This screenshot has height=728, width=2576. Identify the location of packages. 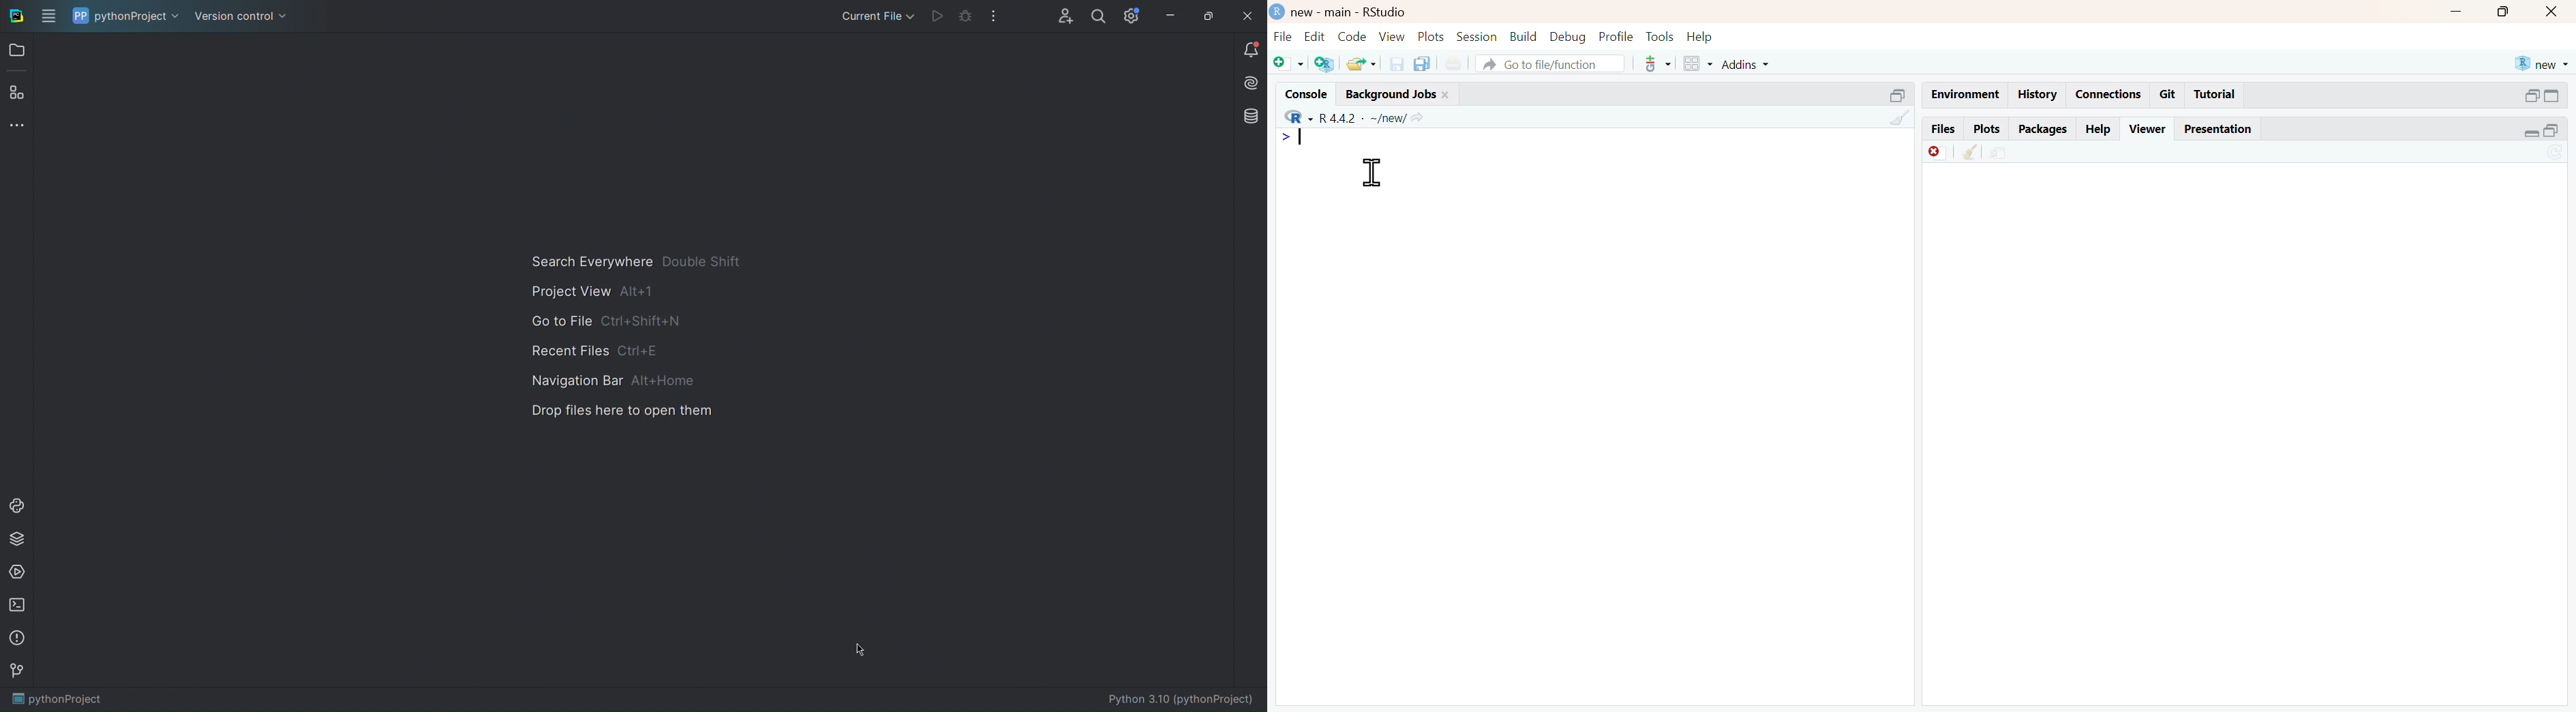
(2044, 130).